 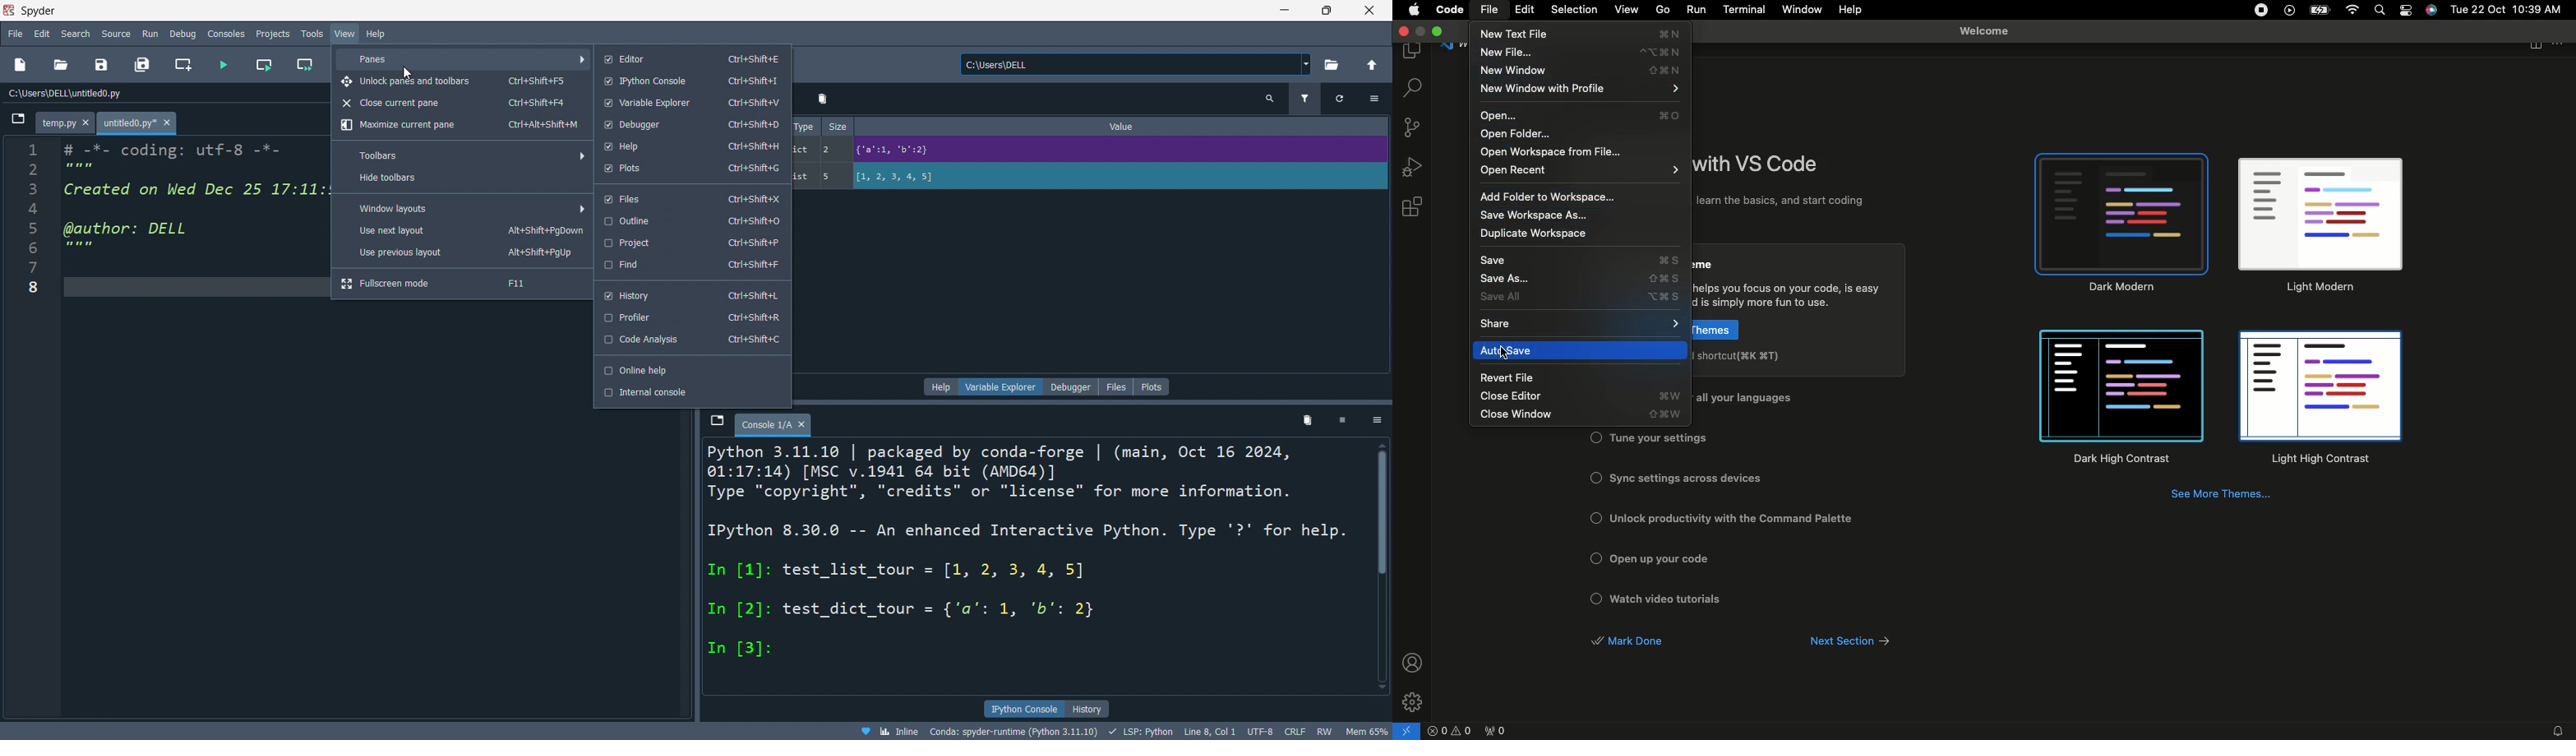 What do you see at coordinates (181, 64) in the screenshot?
I see `new cell` at bounding box center [181, 64].